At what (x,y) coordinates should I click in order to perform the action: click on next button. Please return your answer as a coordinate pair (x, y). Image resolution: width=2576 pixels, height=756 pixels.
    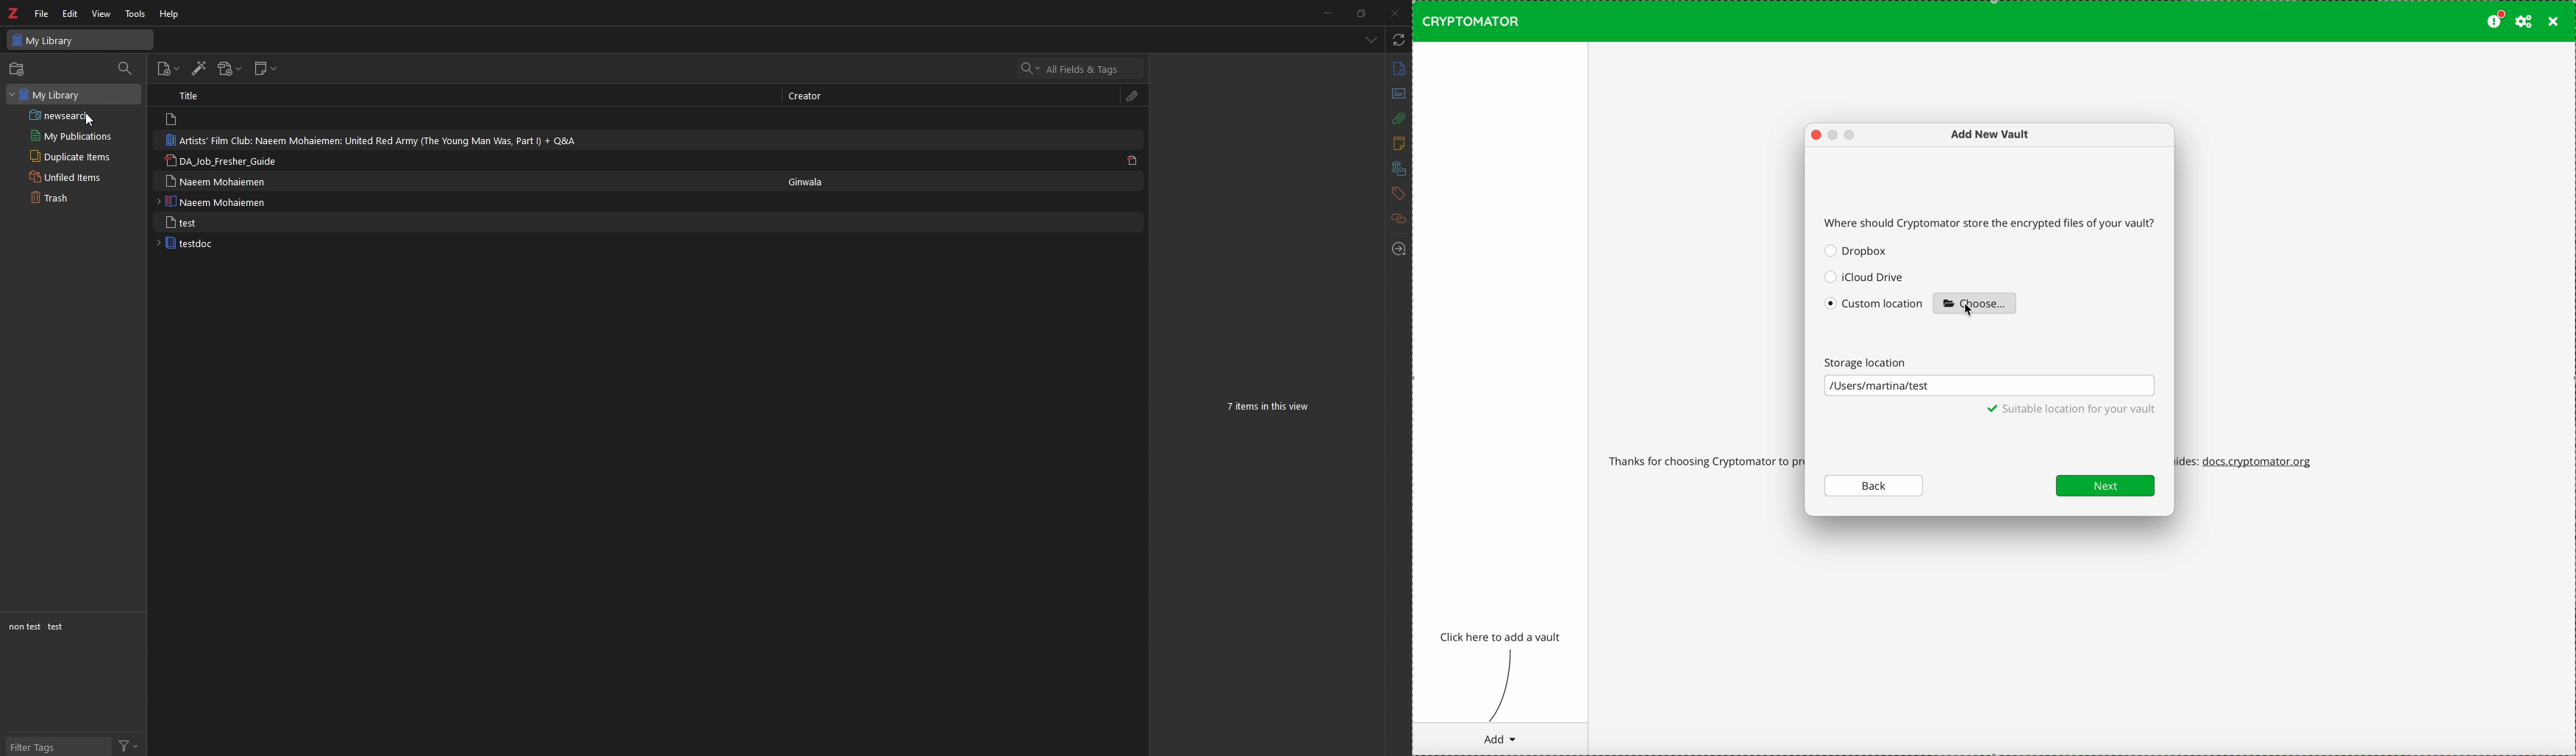
    Looking at the image, I should click on (2105, 486).